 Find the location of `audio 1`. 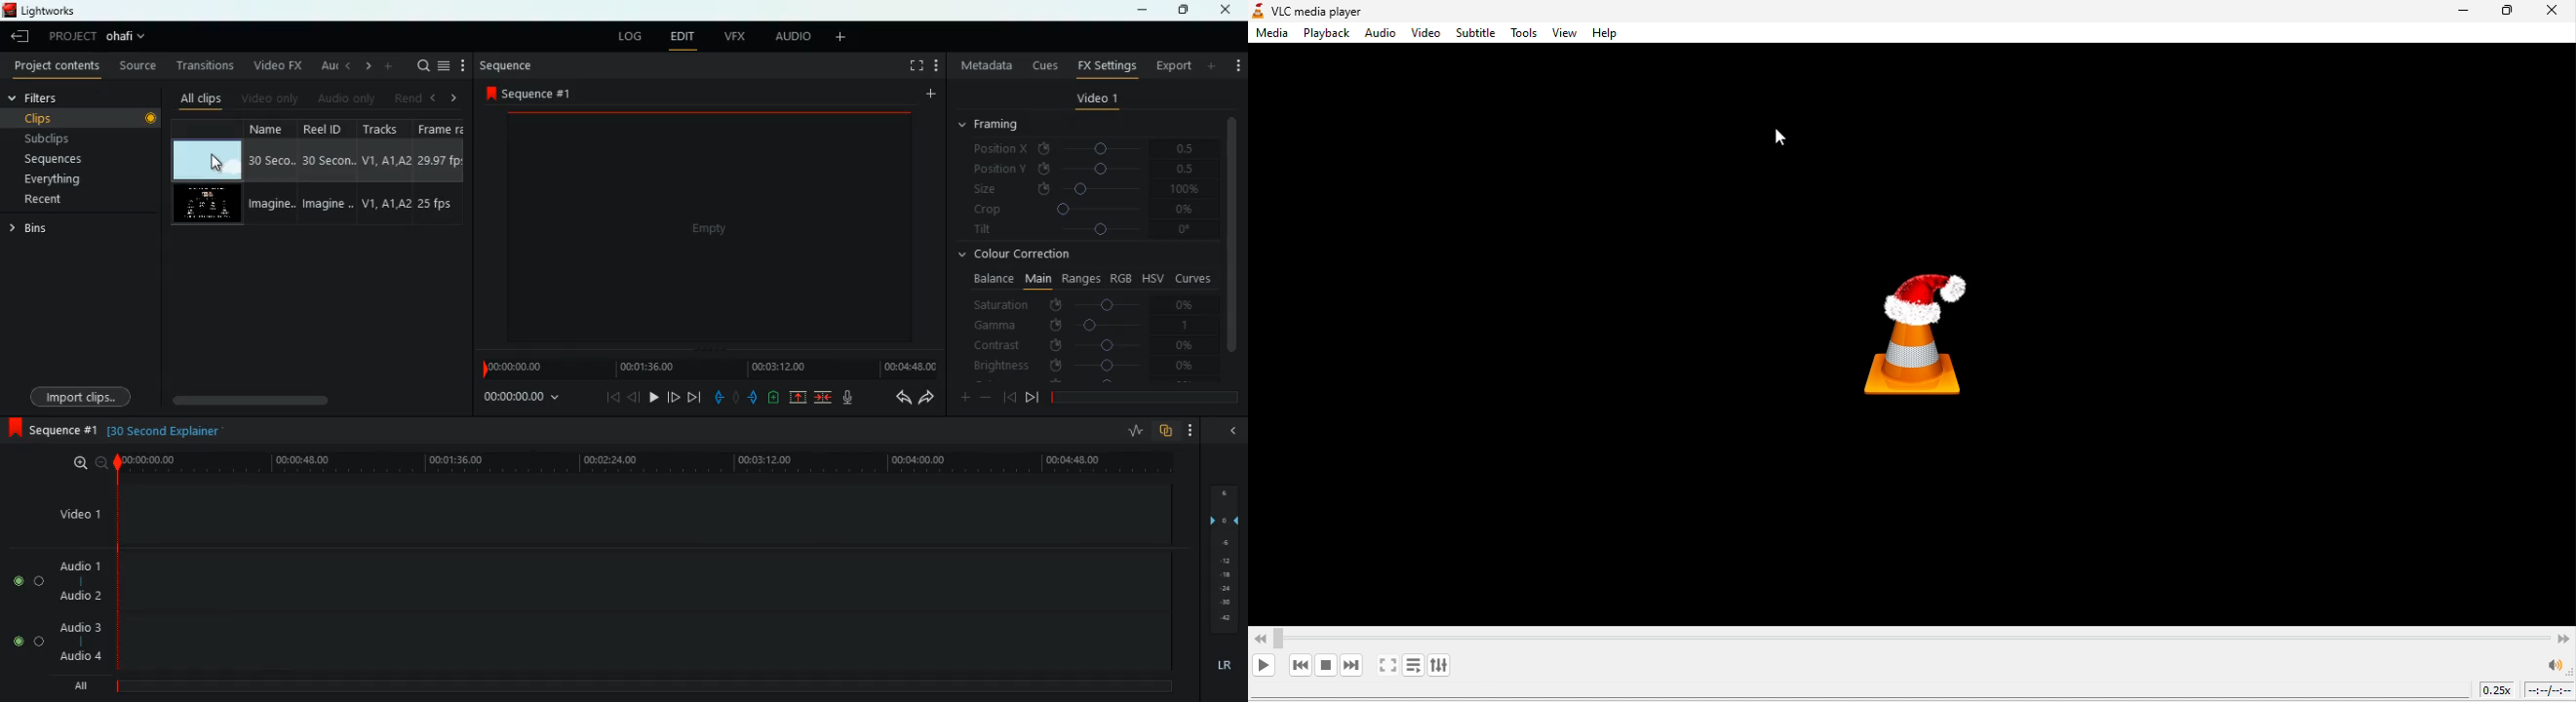

audio 1 is located at coordinates (79, 565).